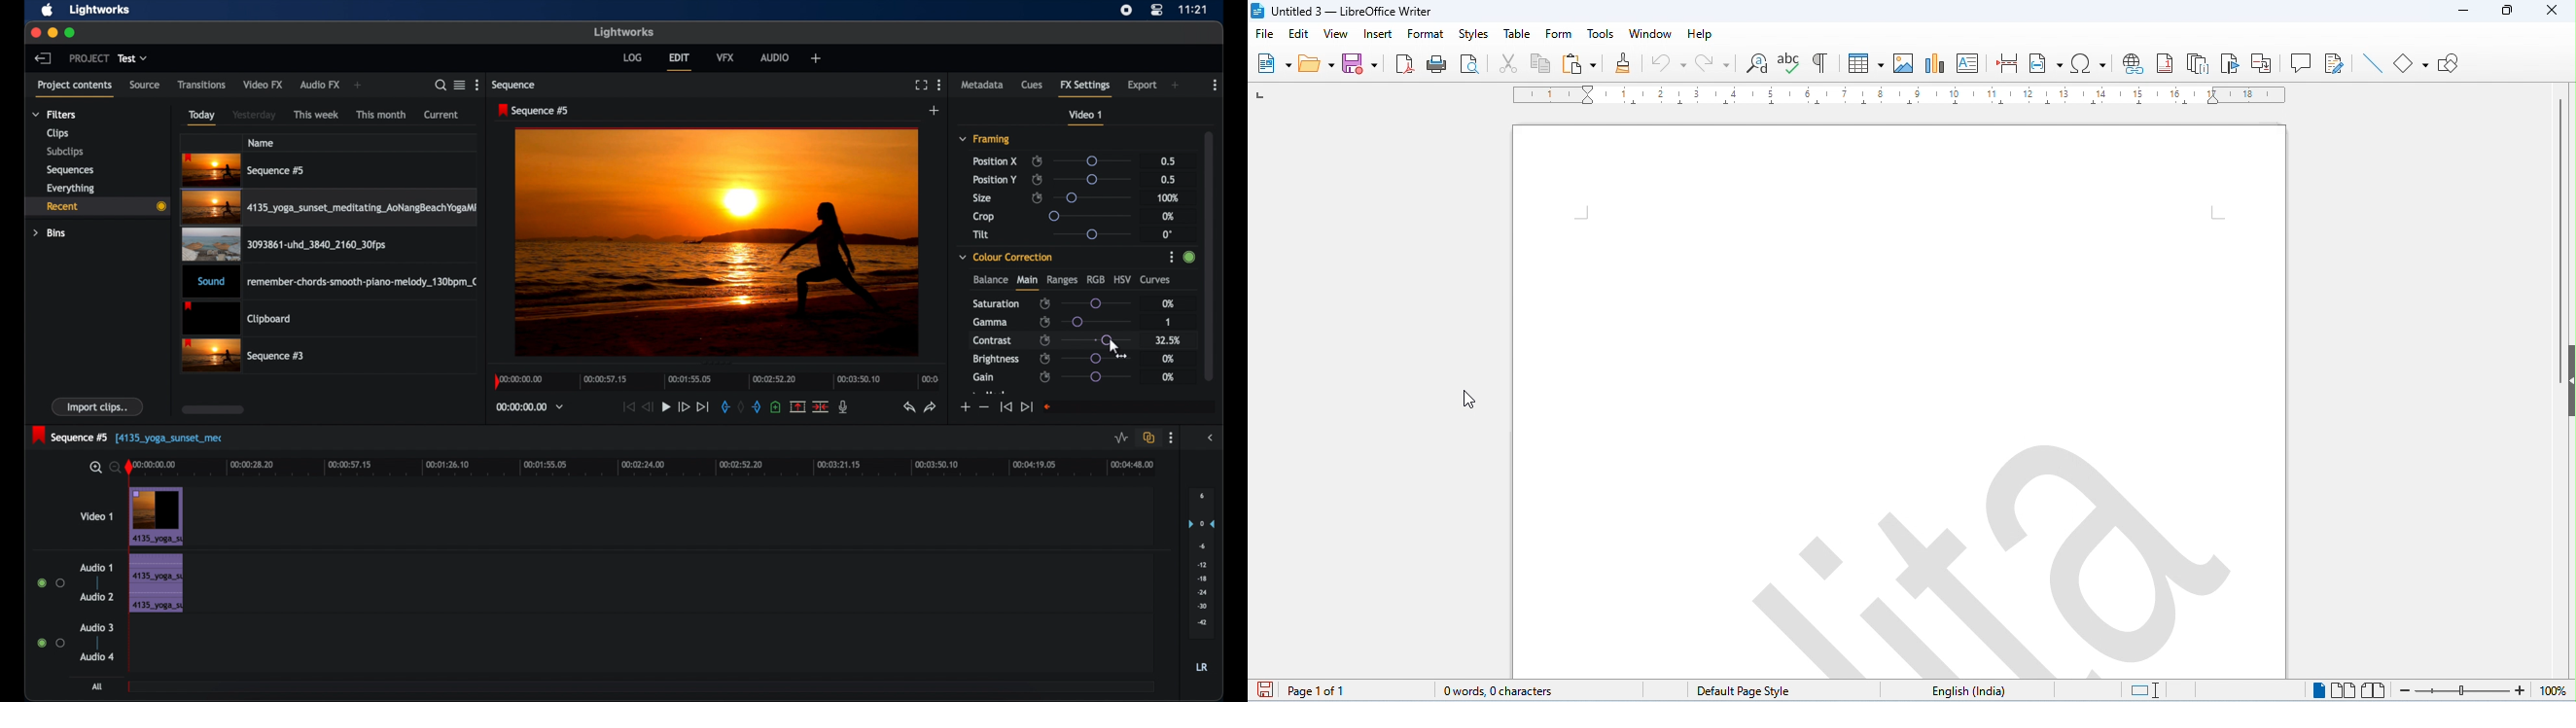 The width and height of the screenshot is (2576, 728). Describe the element at coordinates (1092, 161) in the screenshot. I see `slider` at that location.